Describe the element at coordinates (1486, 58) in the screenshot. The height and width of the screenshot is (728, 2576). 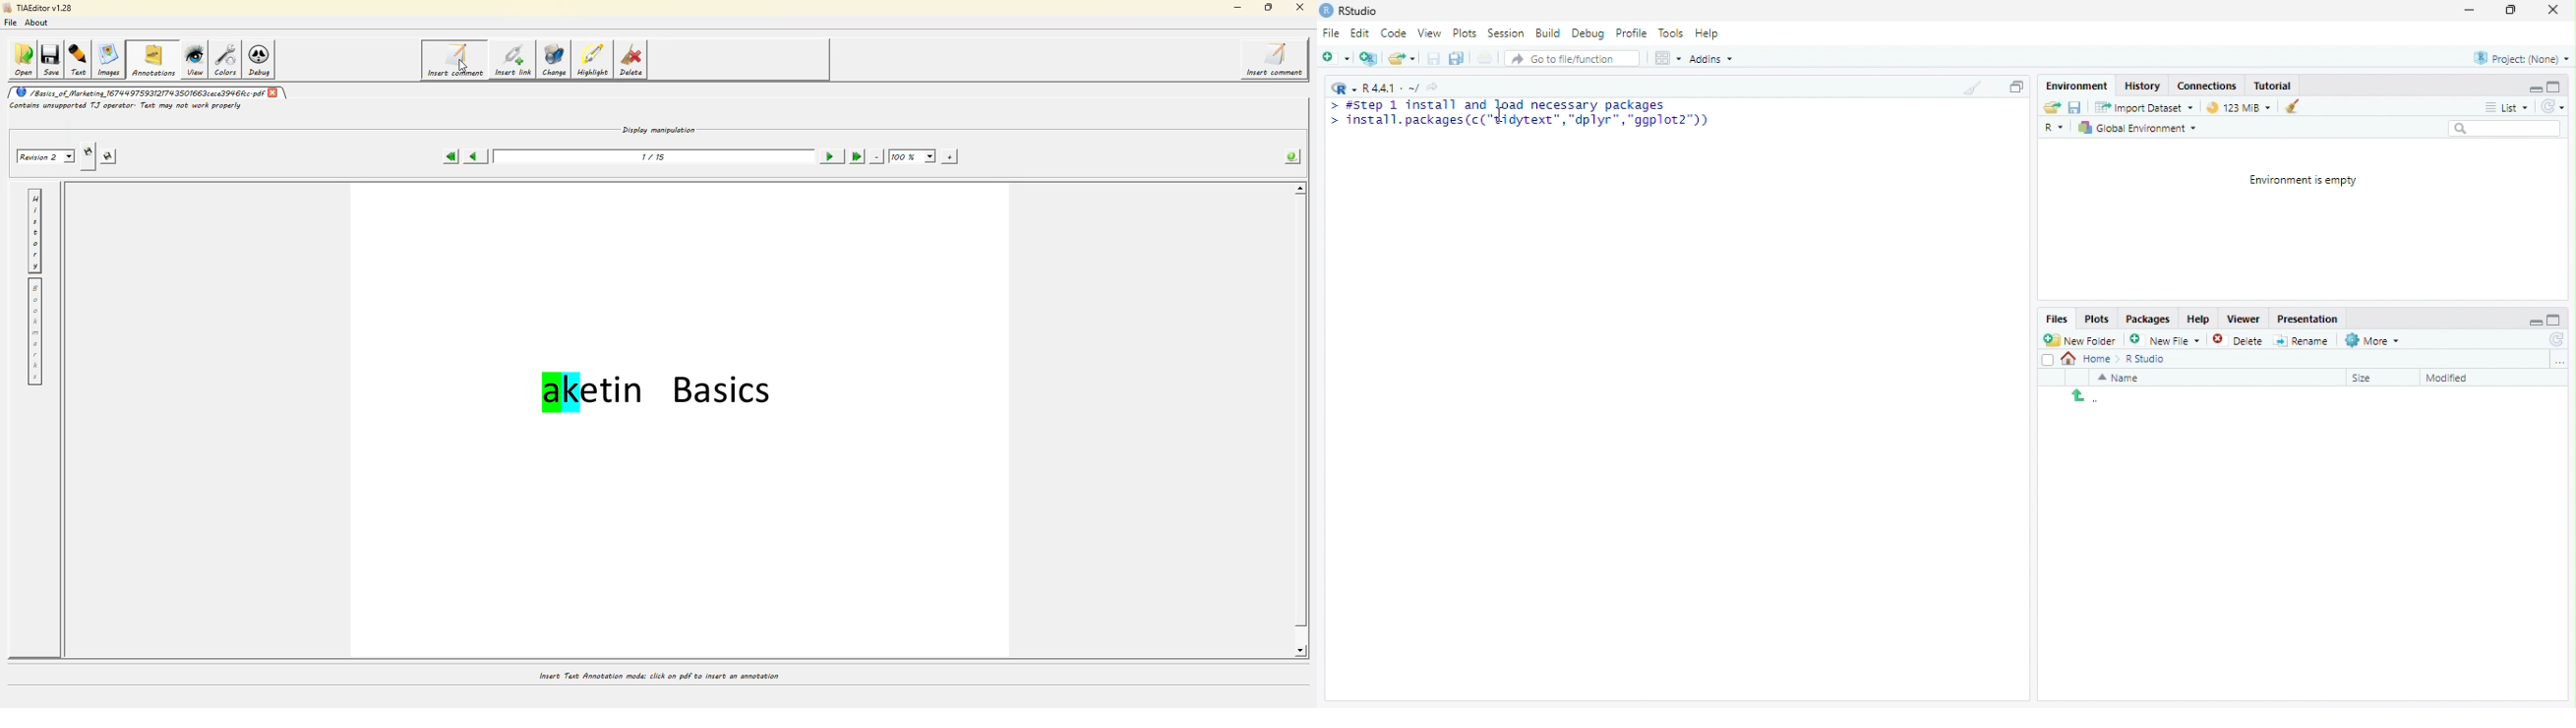
I see `Print` at that location.